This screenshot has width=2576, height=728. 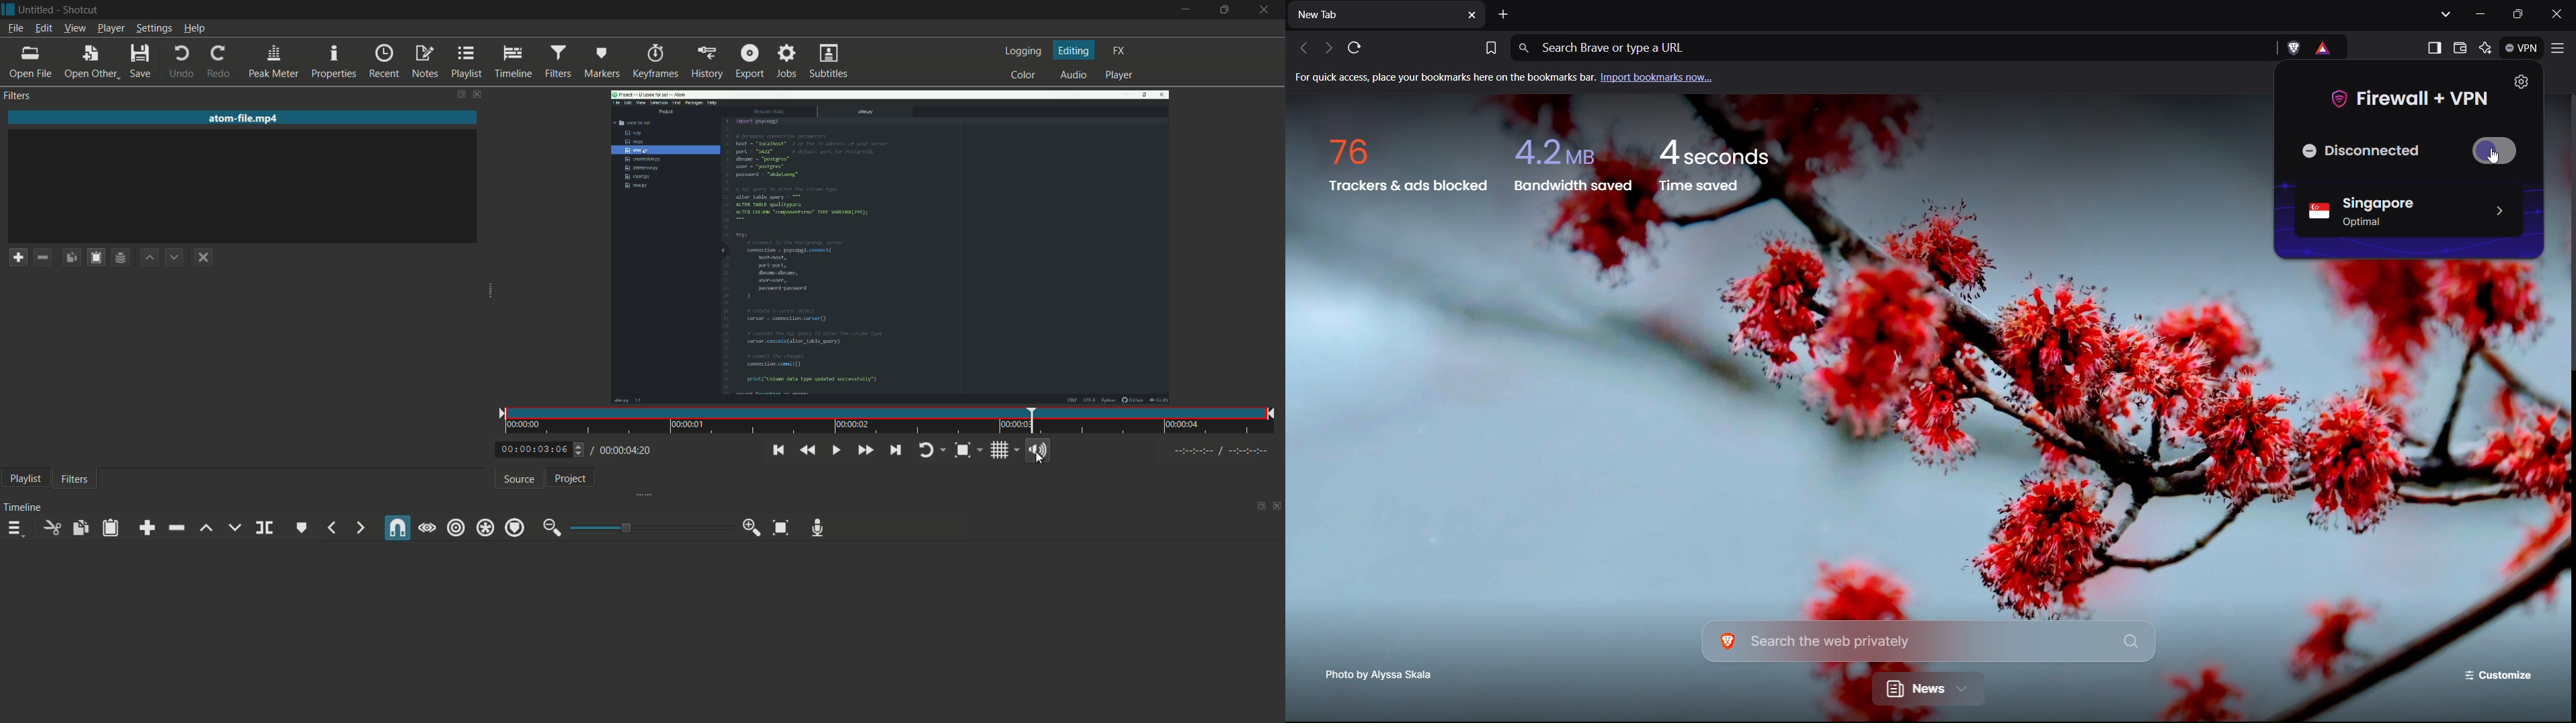 I want to click on filters, so click(x=557, y=62).